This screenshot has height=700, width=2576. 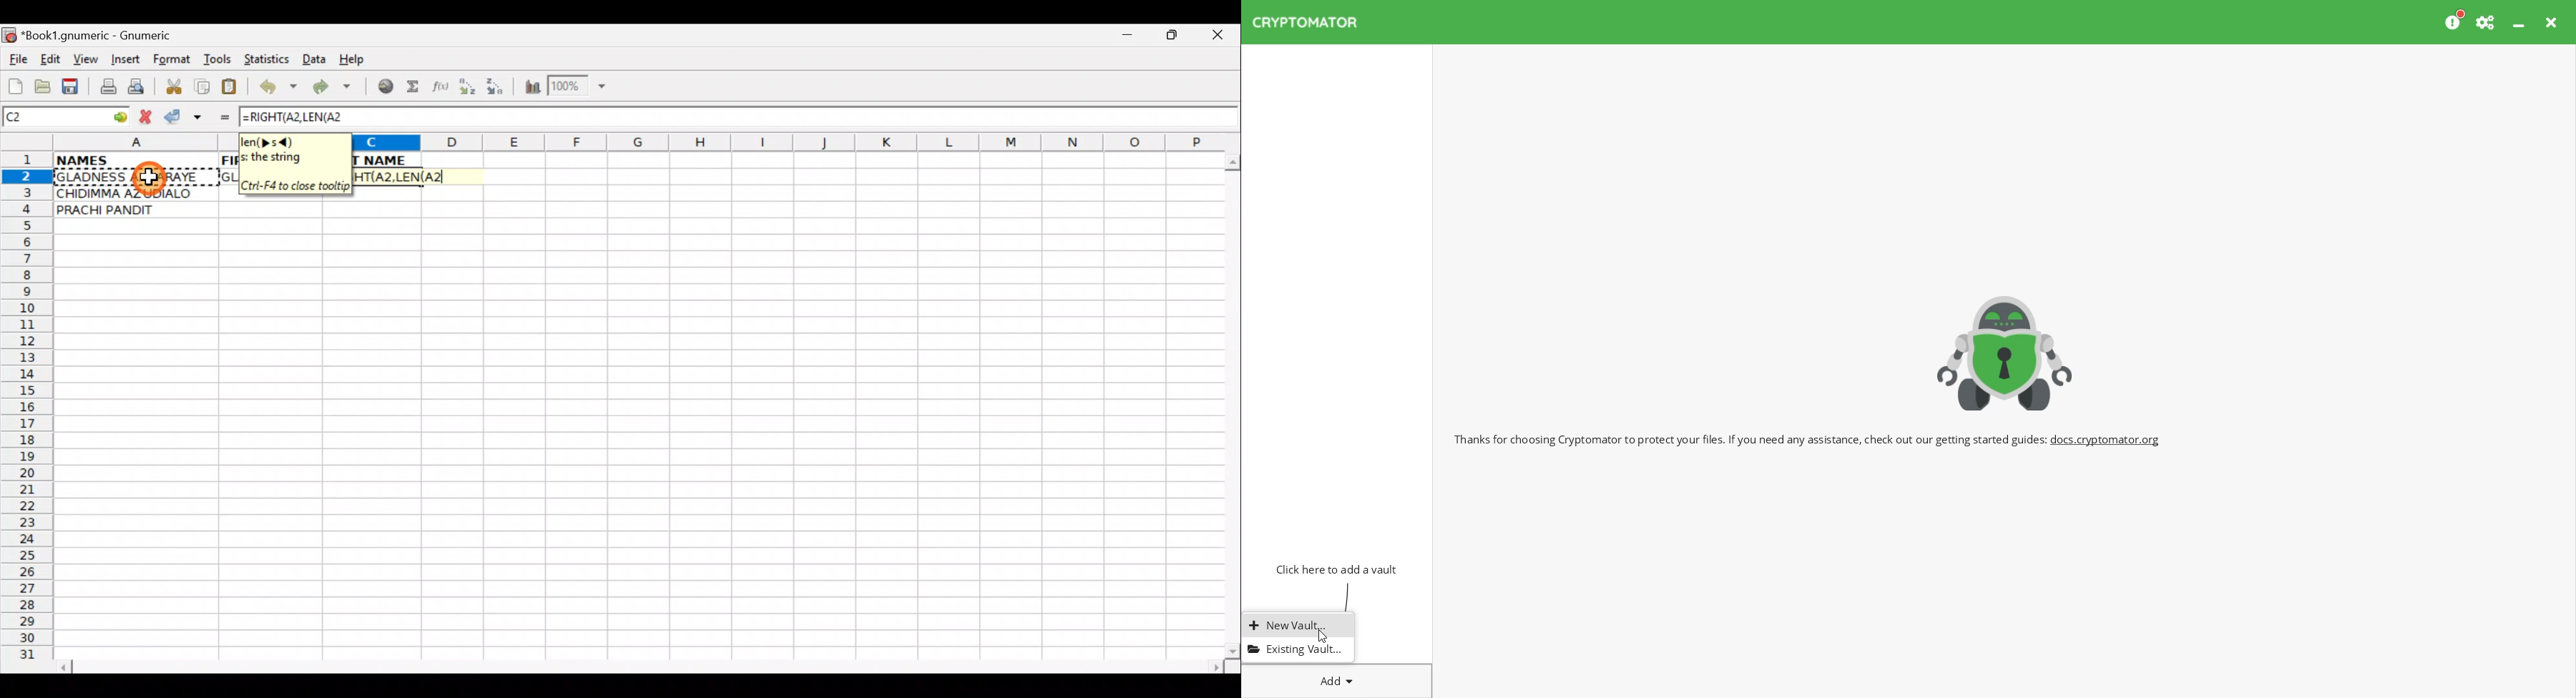 What do you see at coordinates (1221, 38) in the screenshot?
I see `Close` at bounding box center [1221, 38].